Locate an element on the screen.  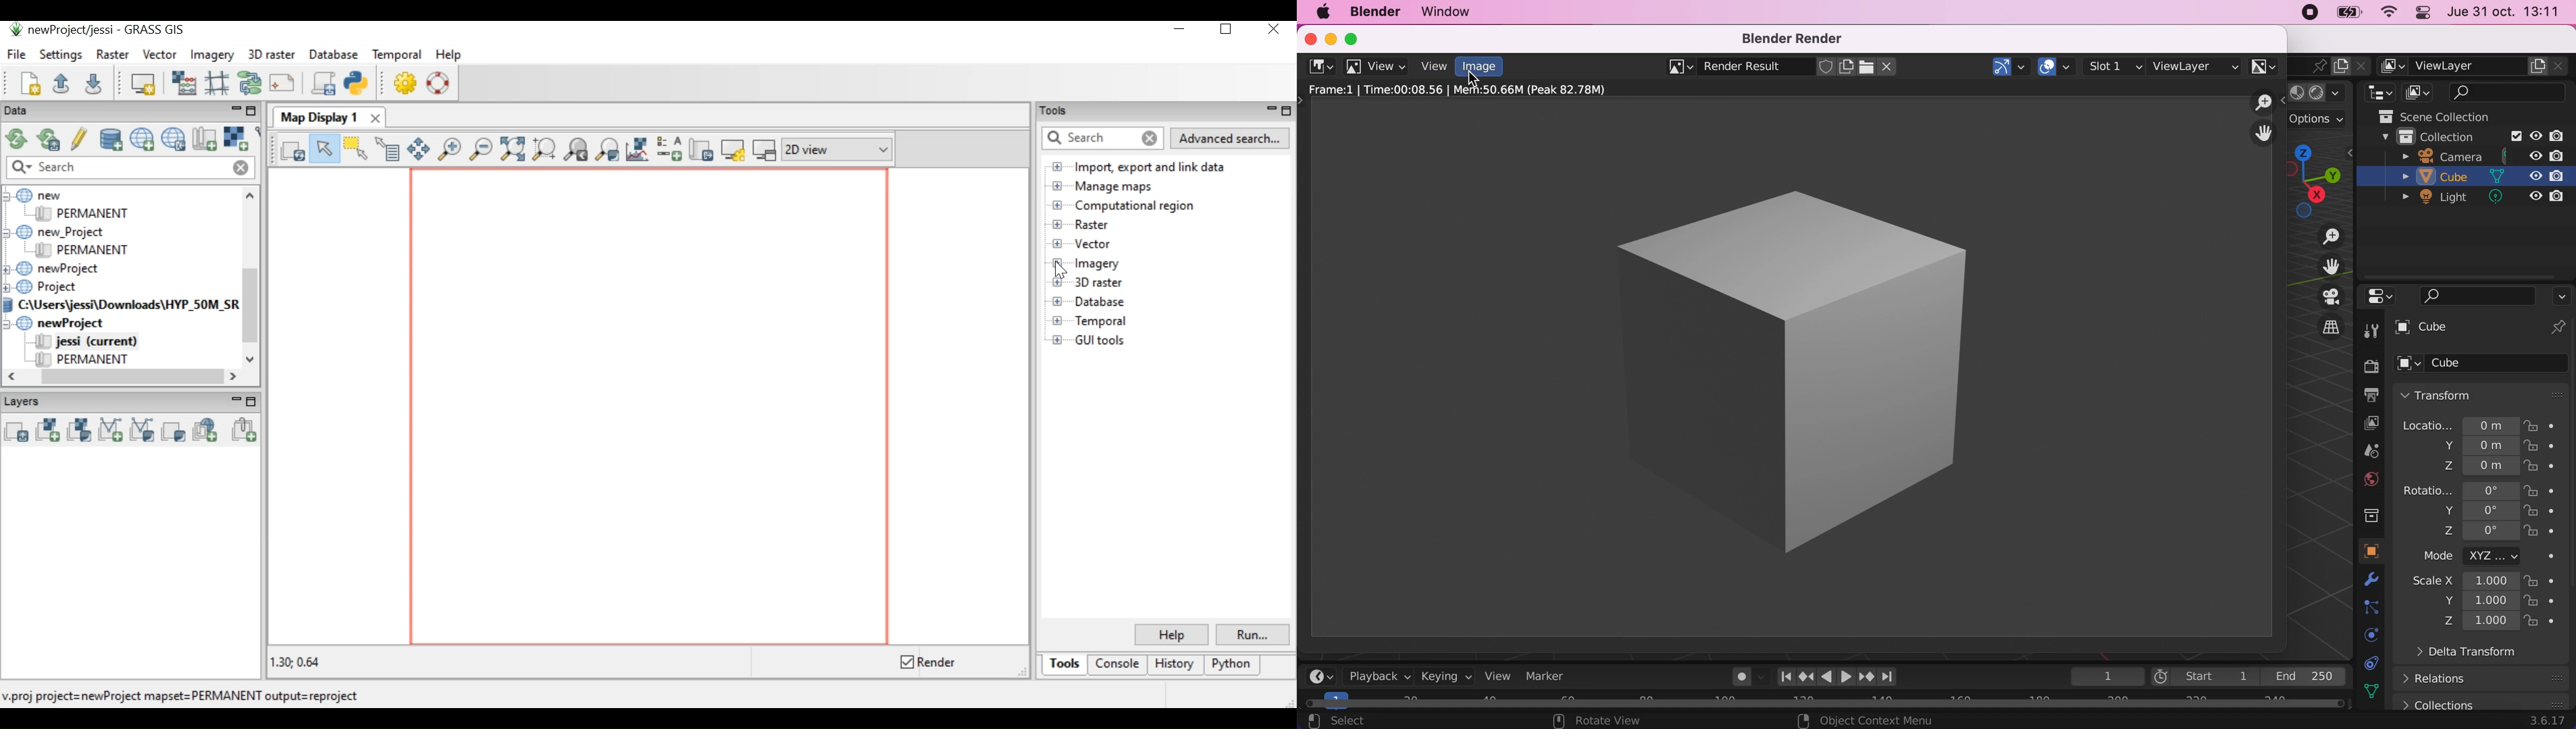
mode is located at coordinates (2470, 558).